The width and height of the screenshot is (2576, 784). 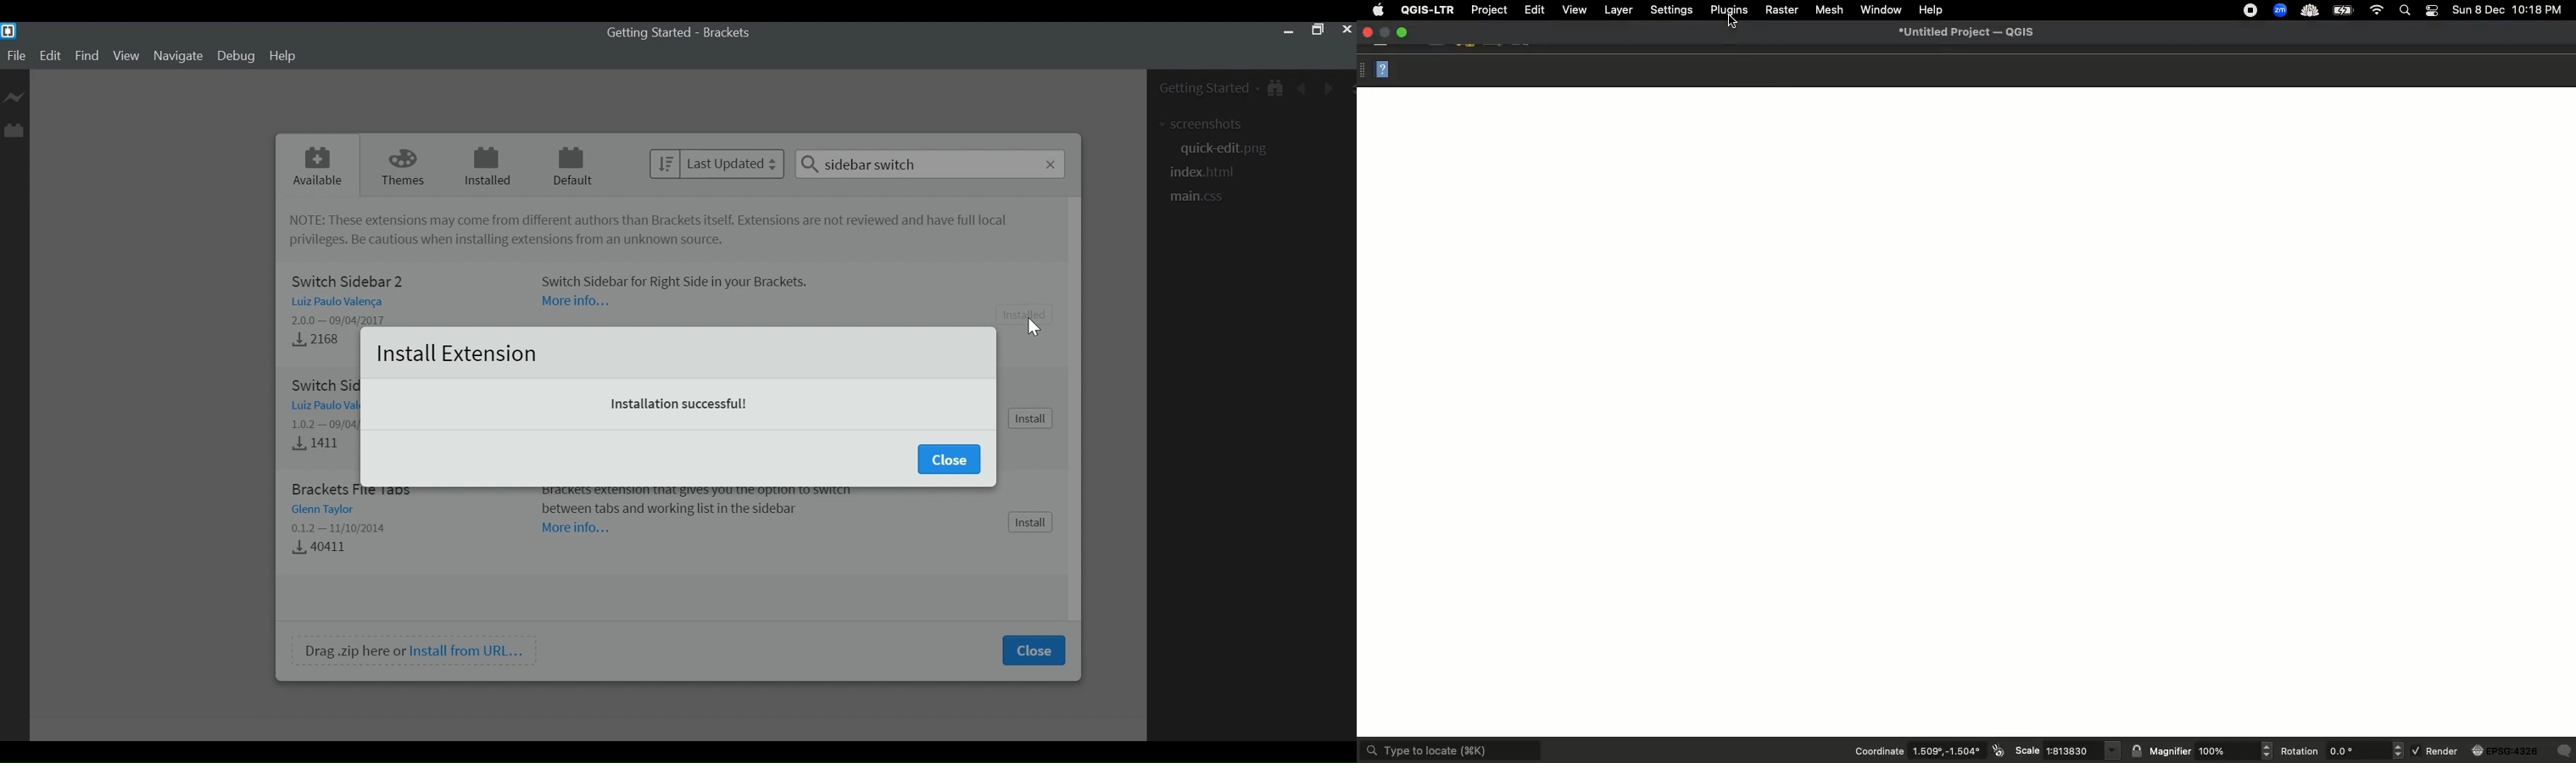 What do you see at coordinates (930, 163) in the screenshot?
I see `Search` at bounding box center [930, 163].